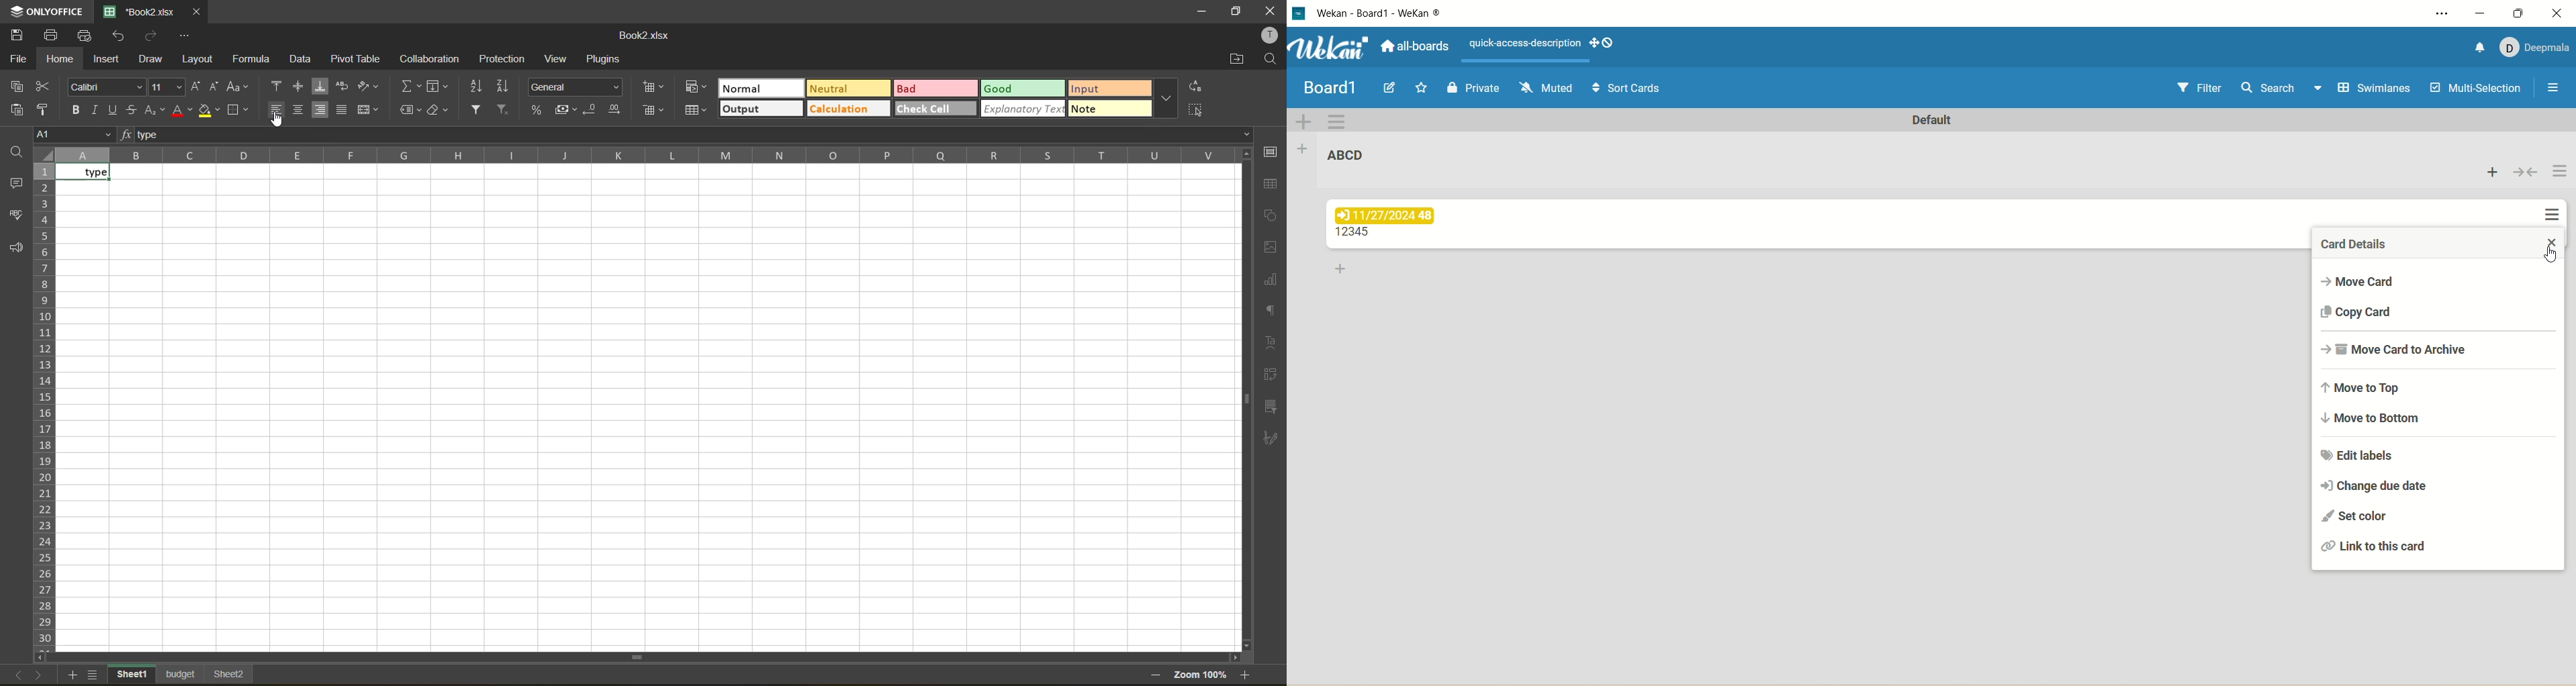  What do you see at coordinates (617, 111) in the screenshot?
I see `increase decimal` at bounding box center [617, 111].